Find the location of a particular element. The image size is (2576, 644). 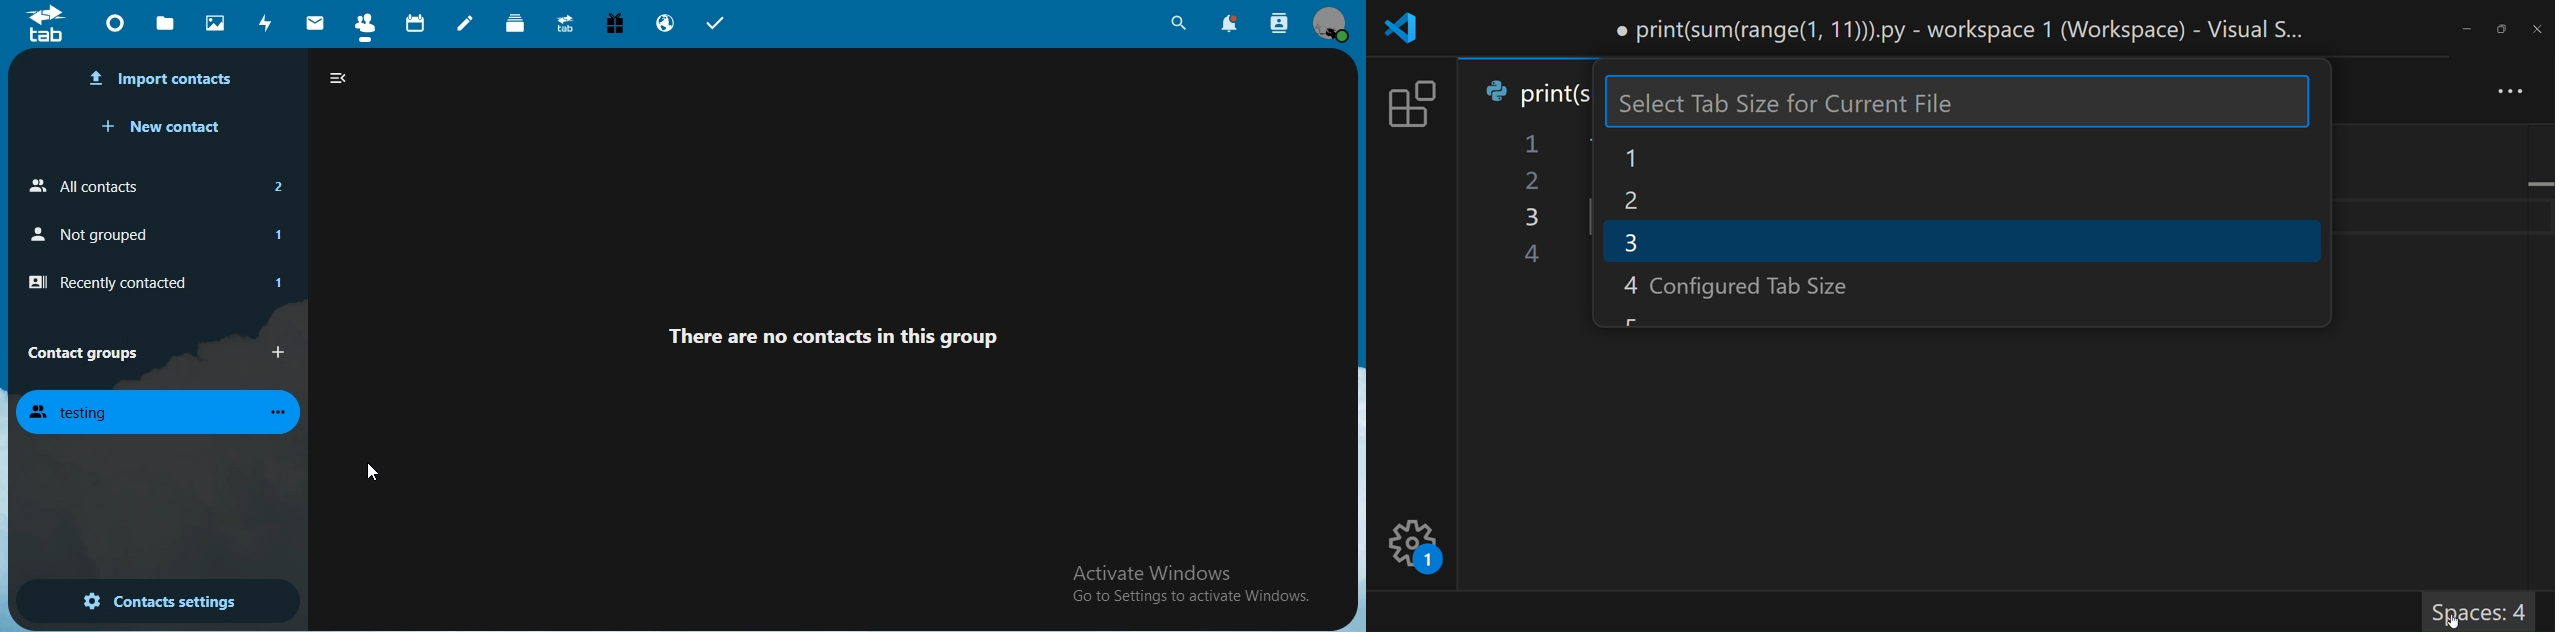

contact group is located at coordinates (82, 351).